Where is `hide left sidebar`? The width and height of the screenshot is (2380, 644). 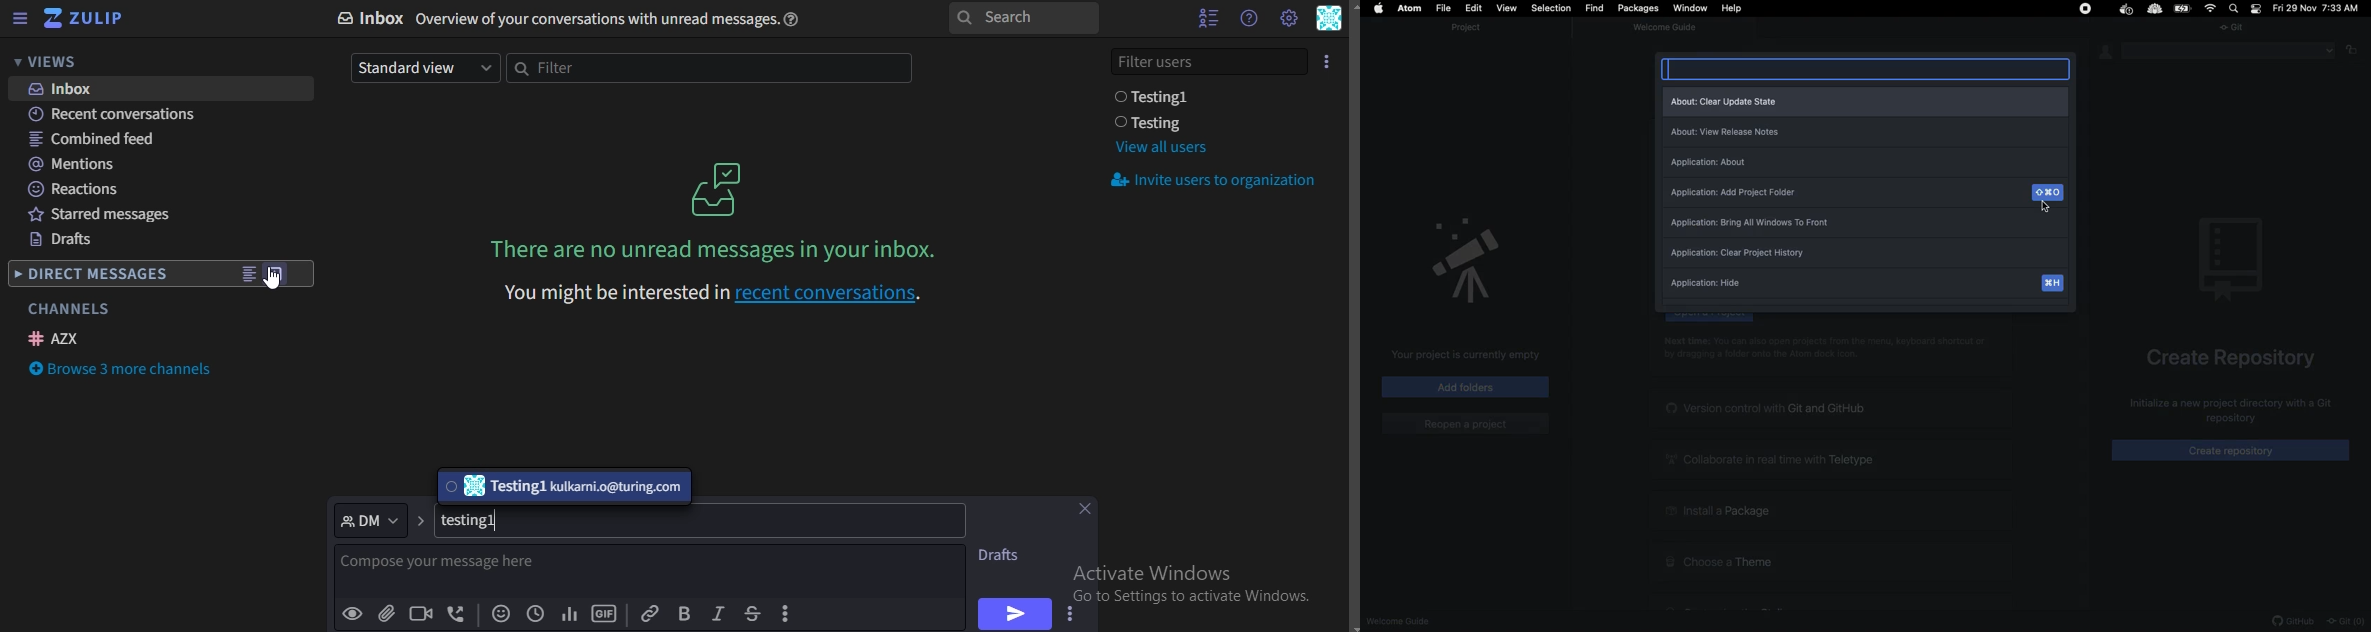
hide left sidebar is located at coordinates (20, 20).